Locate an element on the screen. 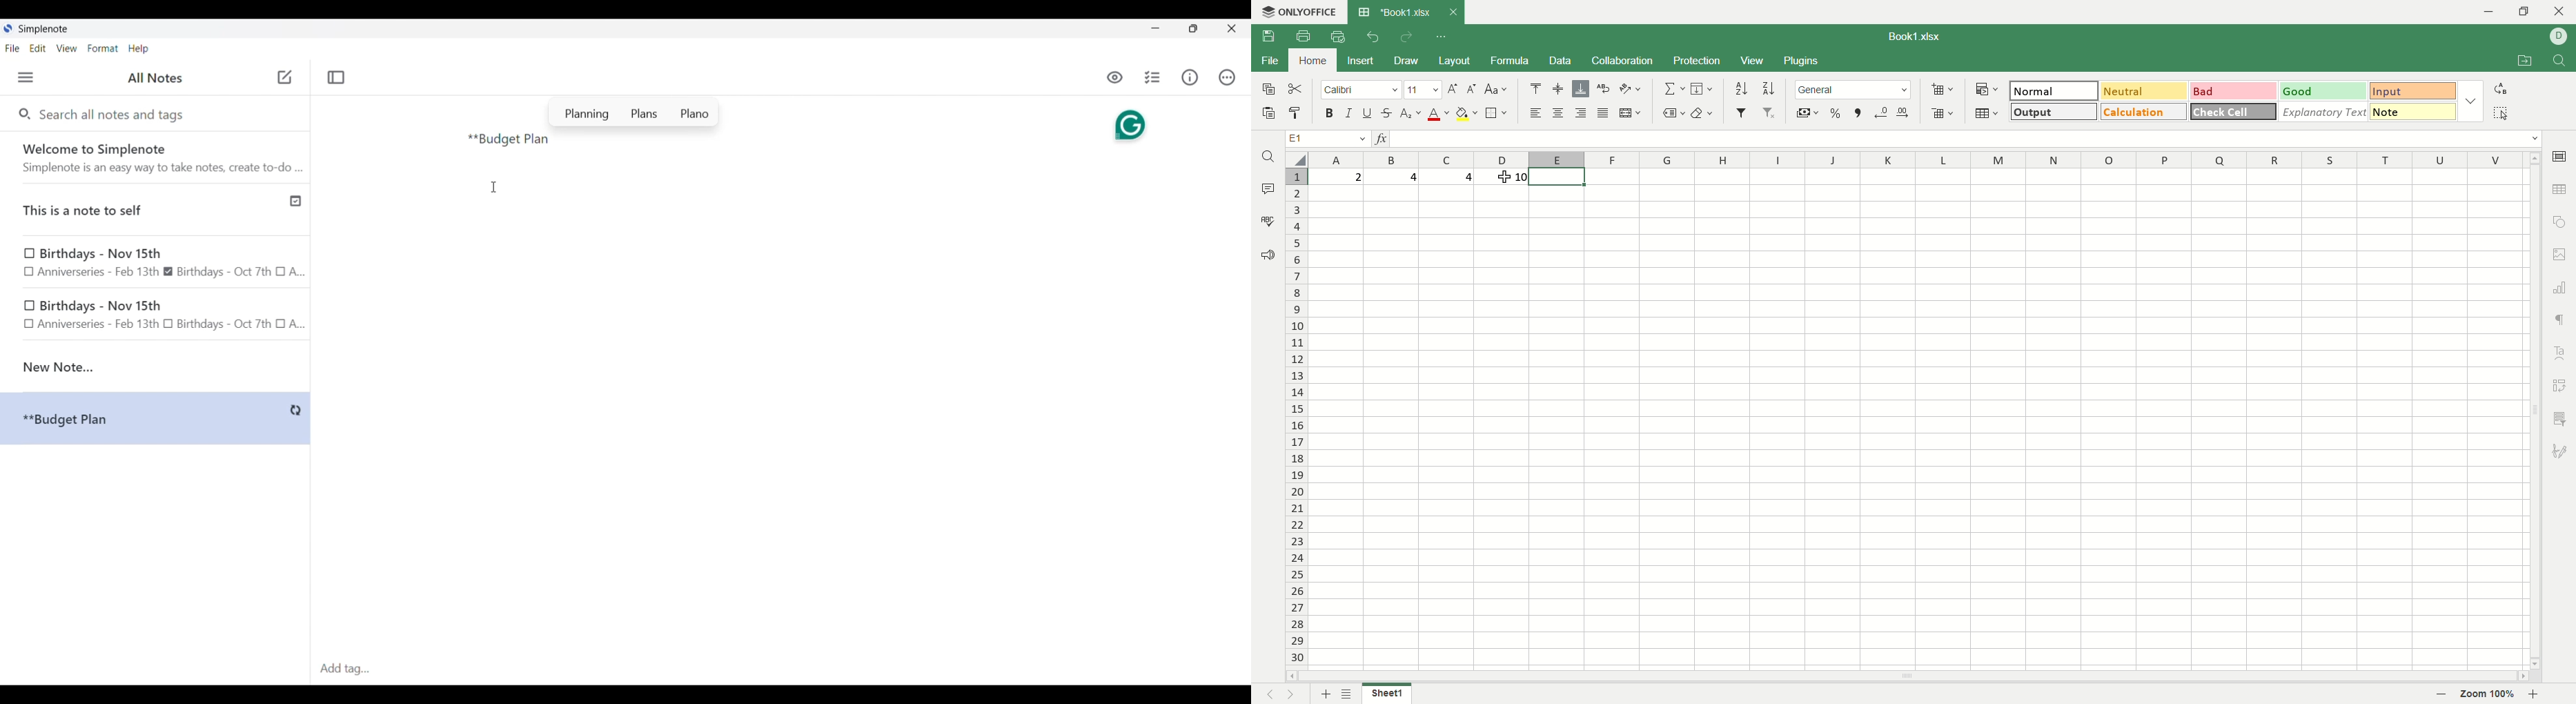 Image resolution: width=2576 pixels, height=728 pixels. title is located at coordinates (1404, 12).